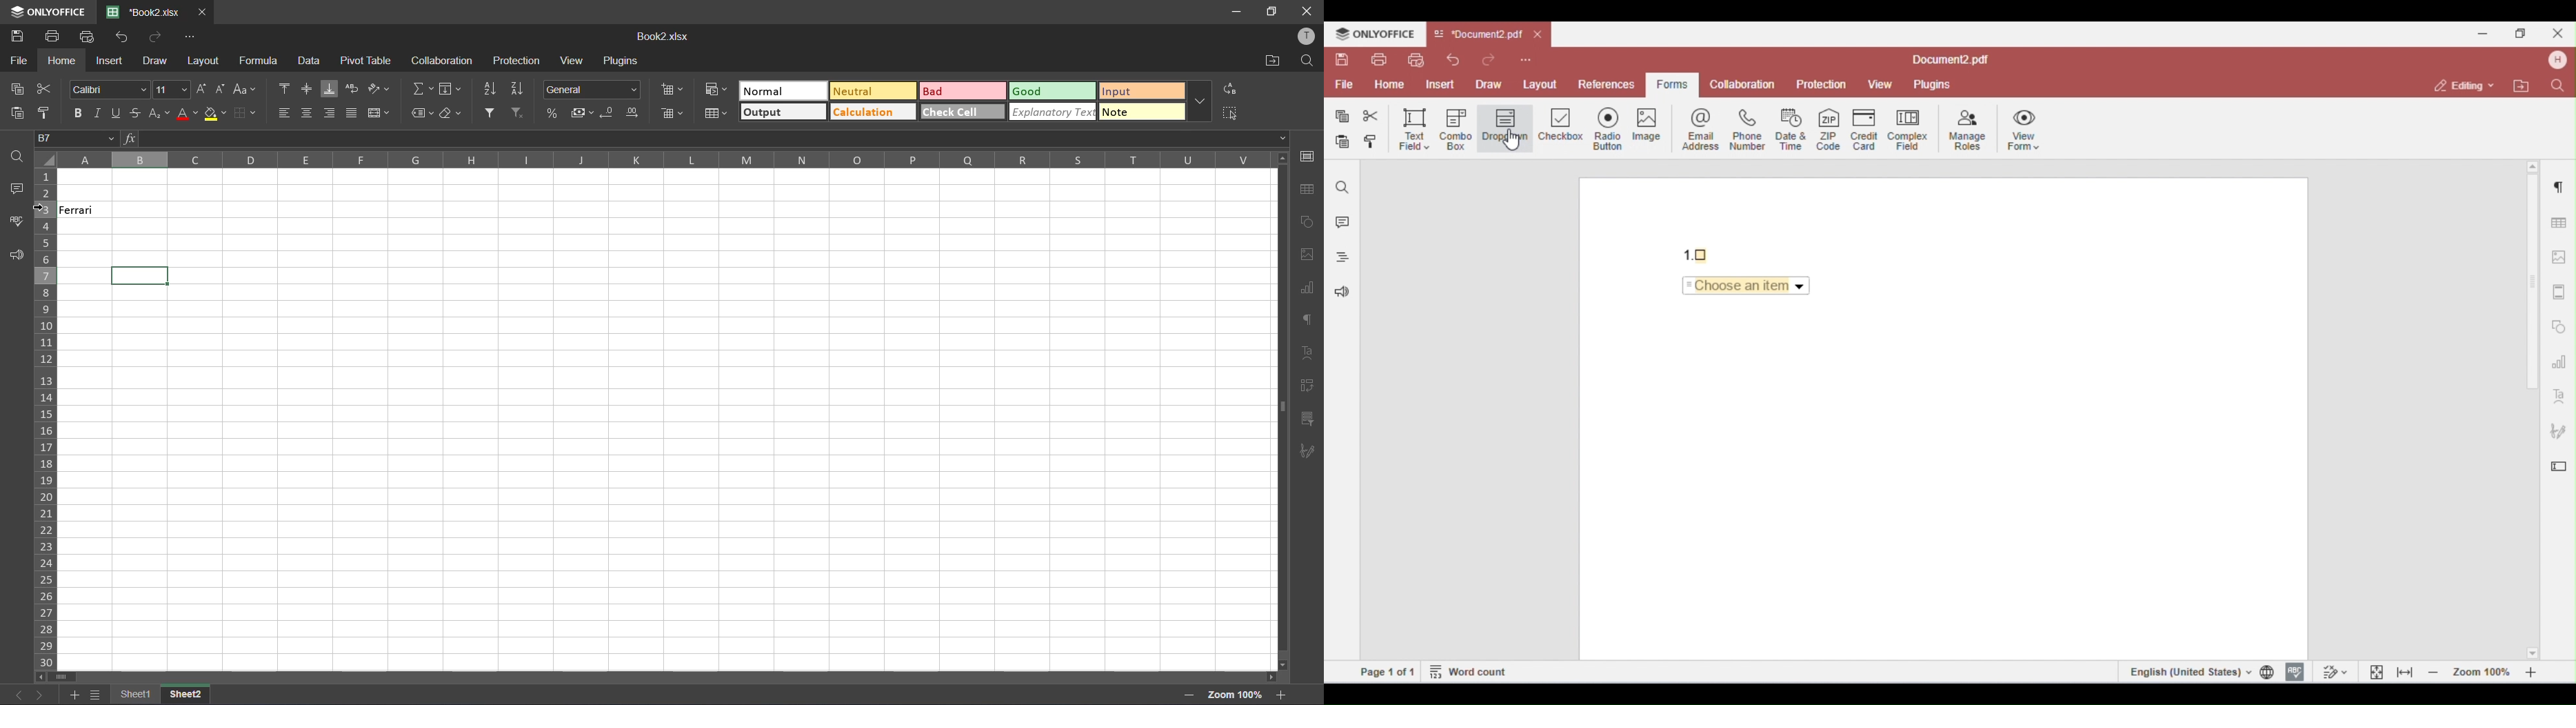 The image size is (2576, 728). What do you see at coordinates (1308, 324) in the screenshot?
I see `paragraph` at bounding box center [1308, 324].